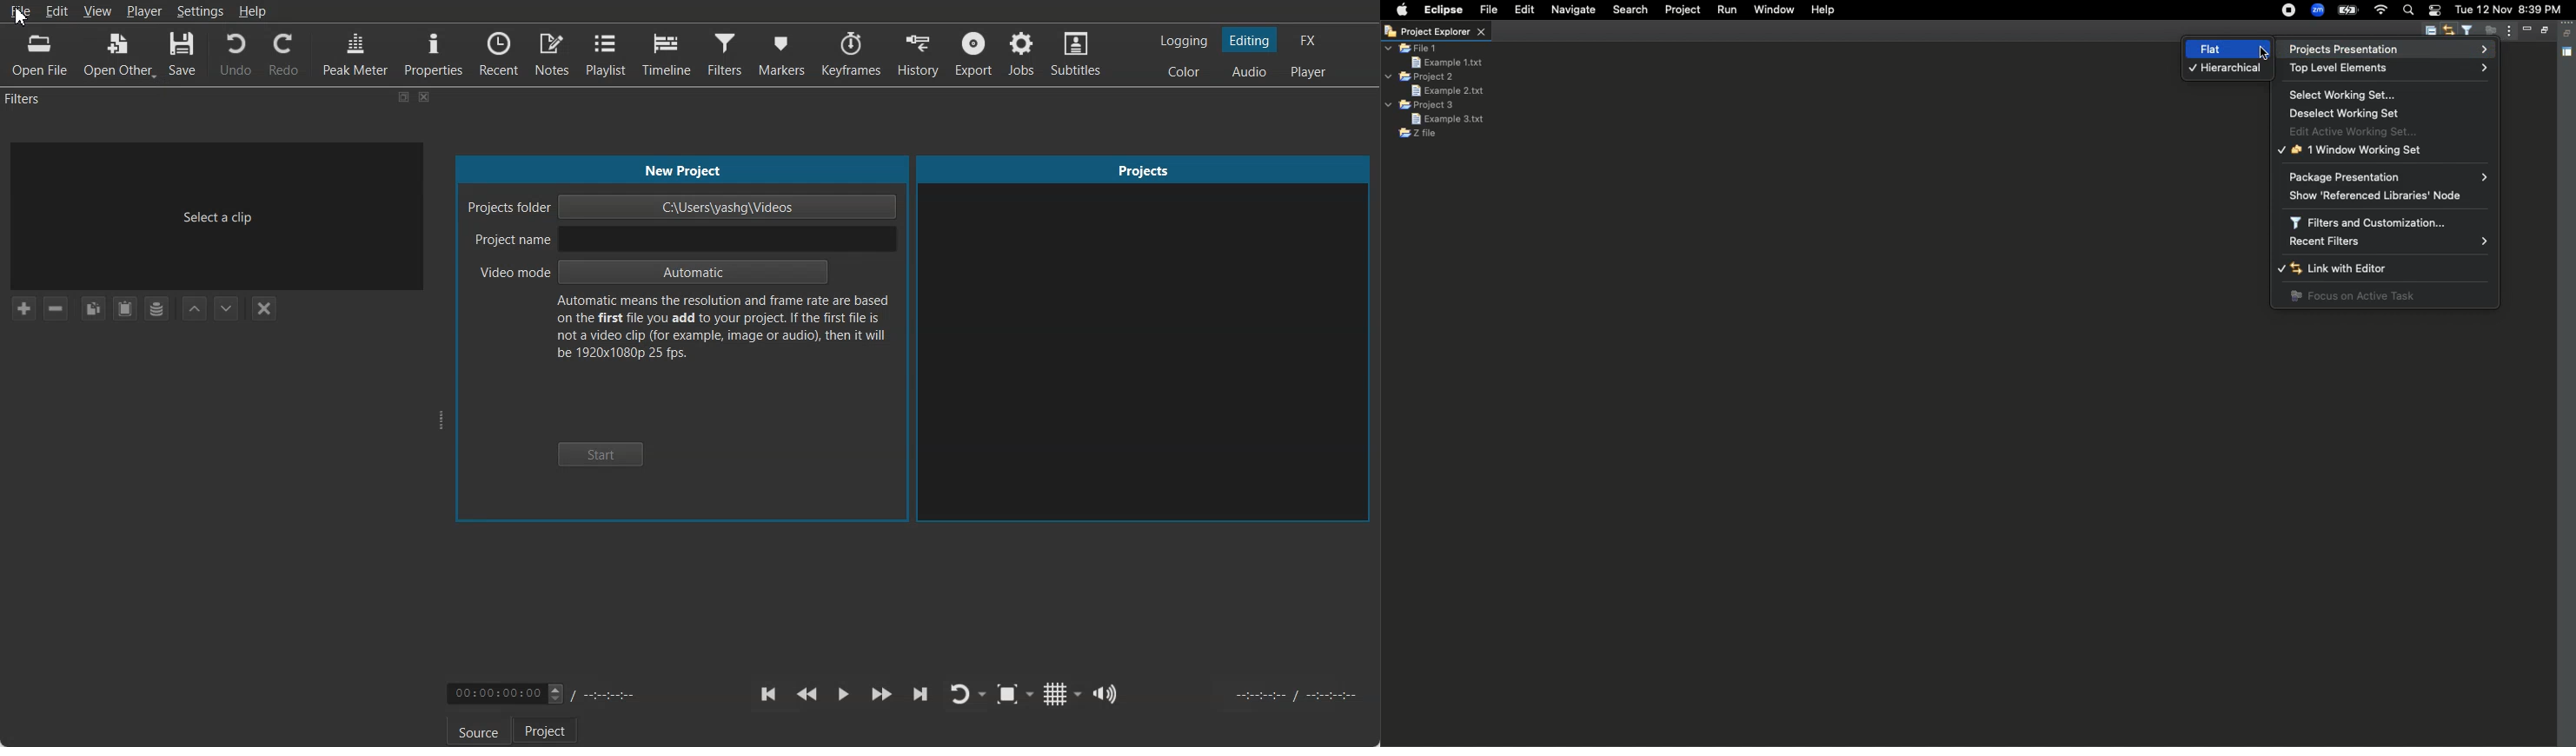  Describe the element at coordinates (506, 694) in the screenshot. I see `Video Timing adjuster` at that location.